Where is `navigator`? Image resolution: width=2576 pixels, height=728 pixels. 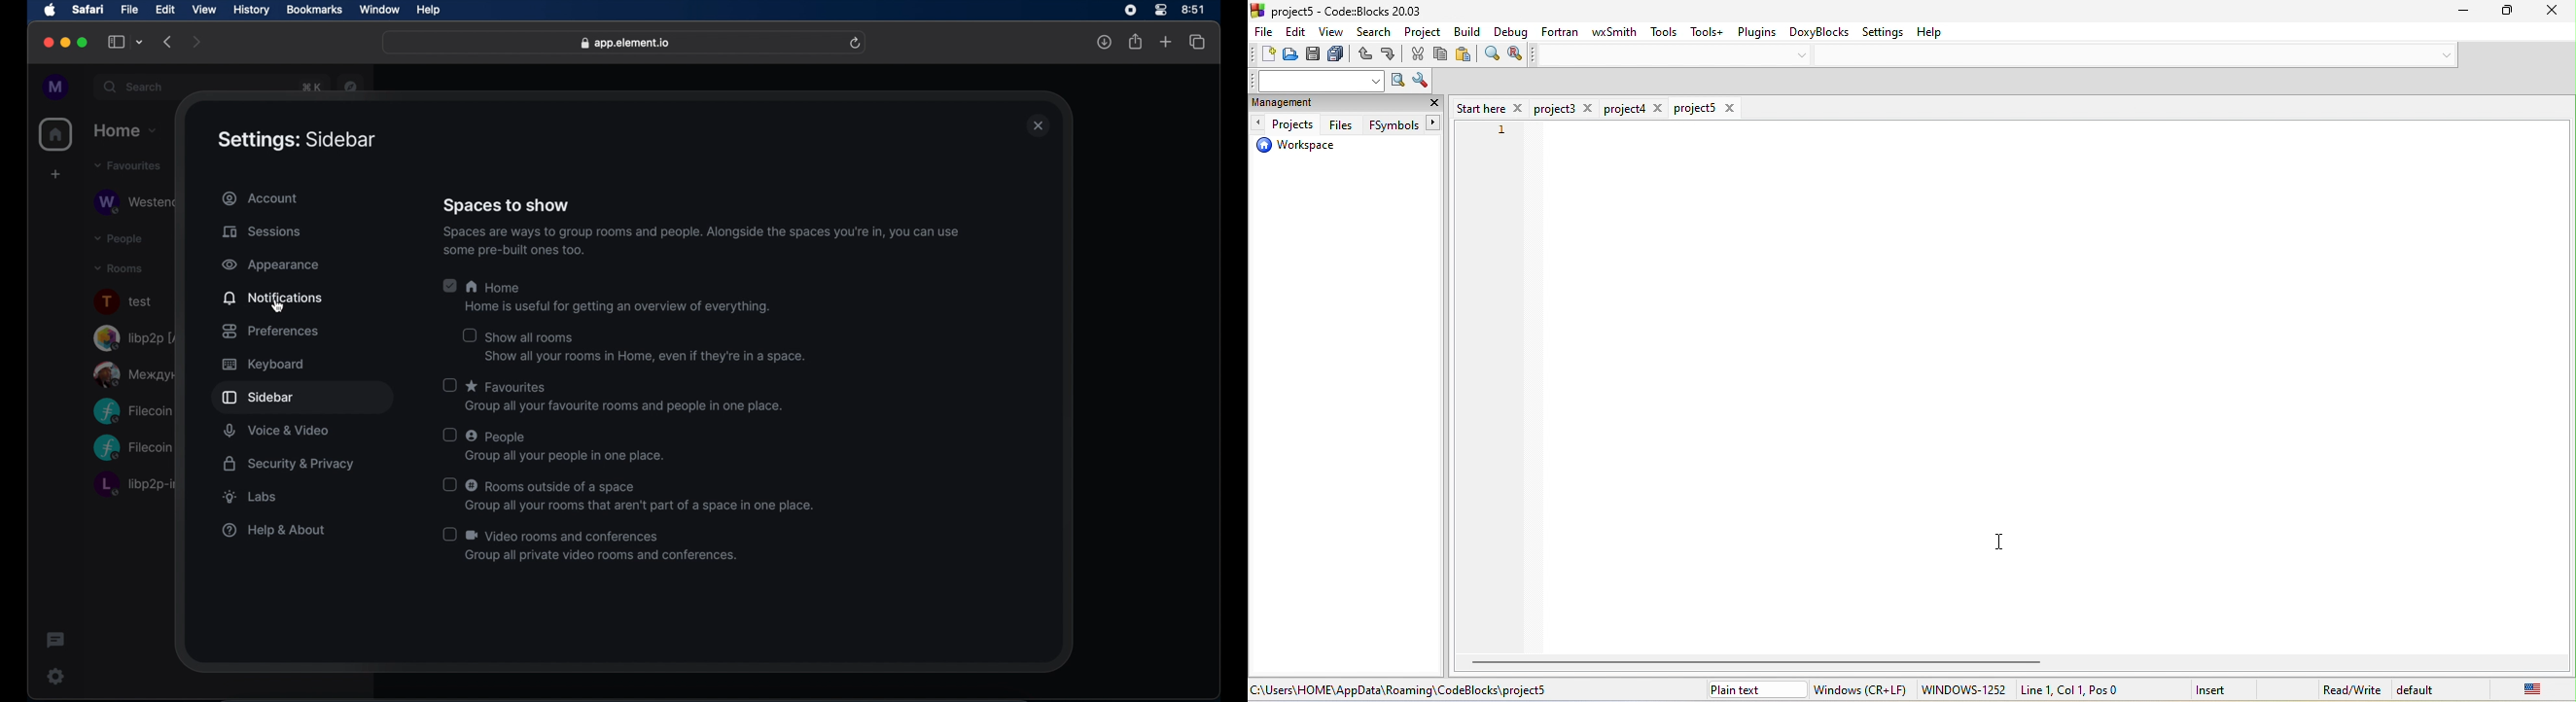
navigator is located at coordinates (352, 85).